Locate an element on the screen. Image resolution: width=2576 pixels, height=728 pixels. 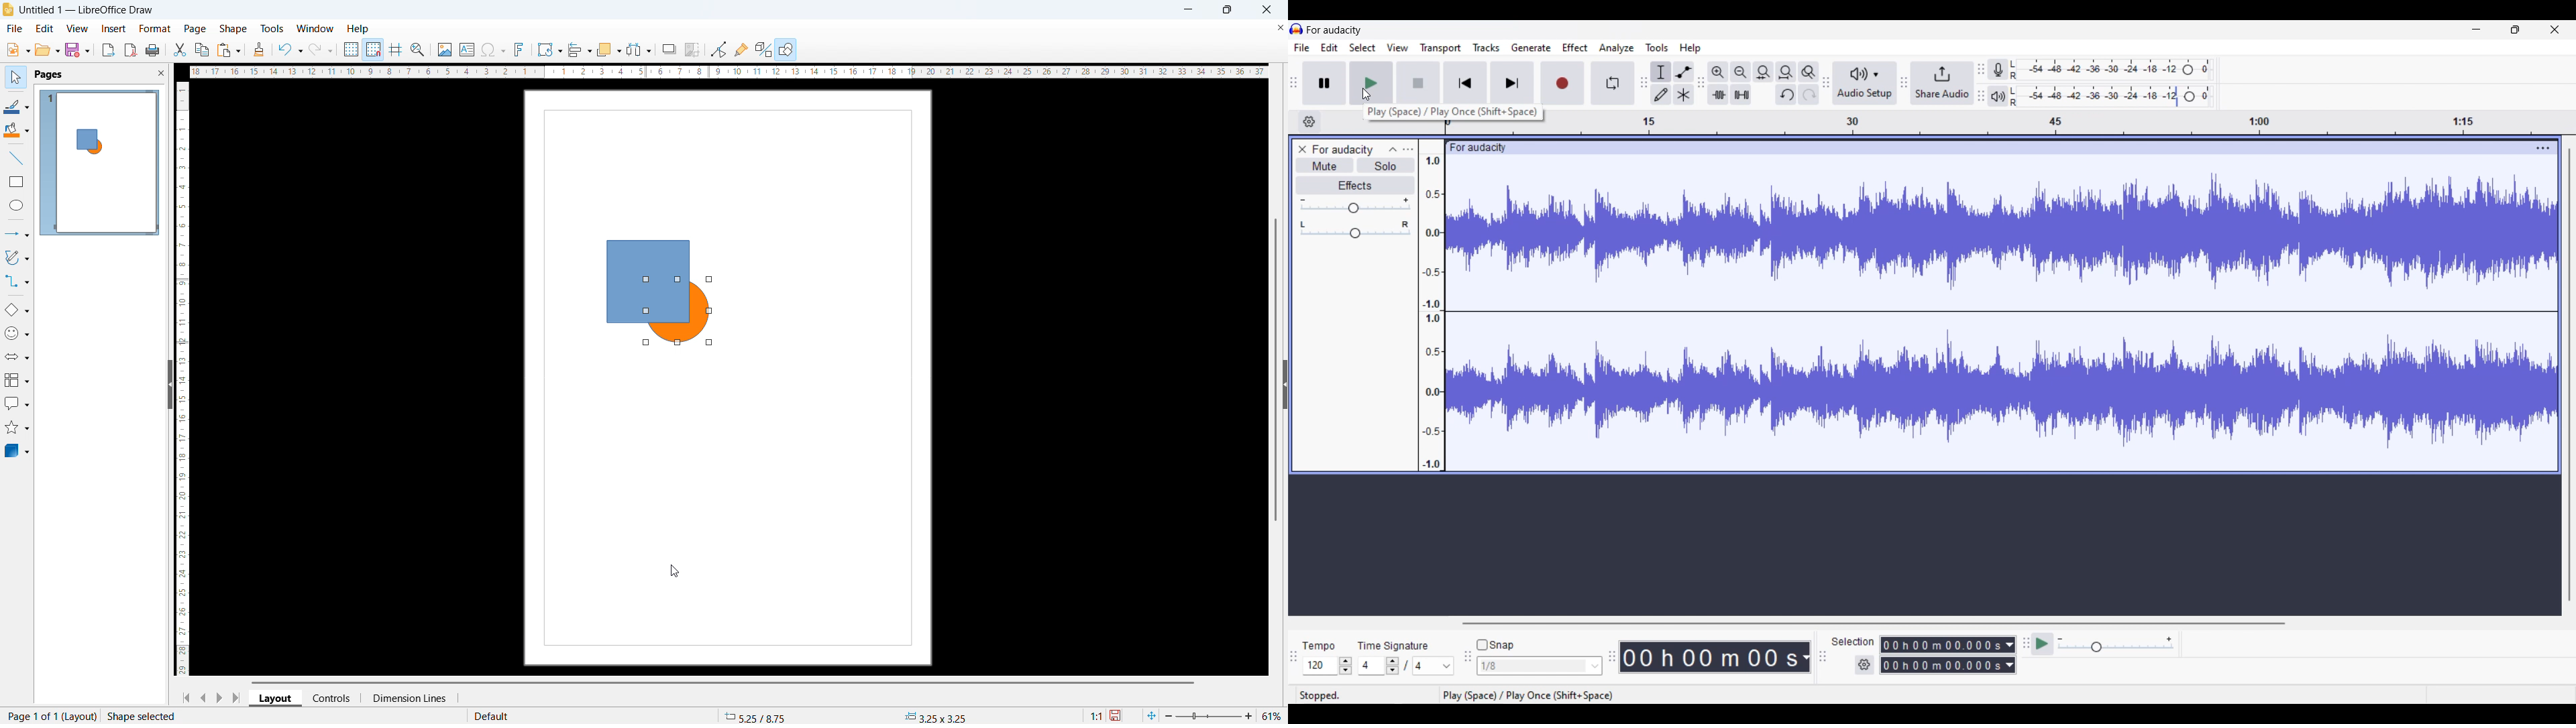
Horizontal scroll bar  is located at coordinates (723, 682).